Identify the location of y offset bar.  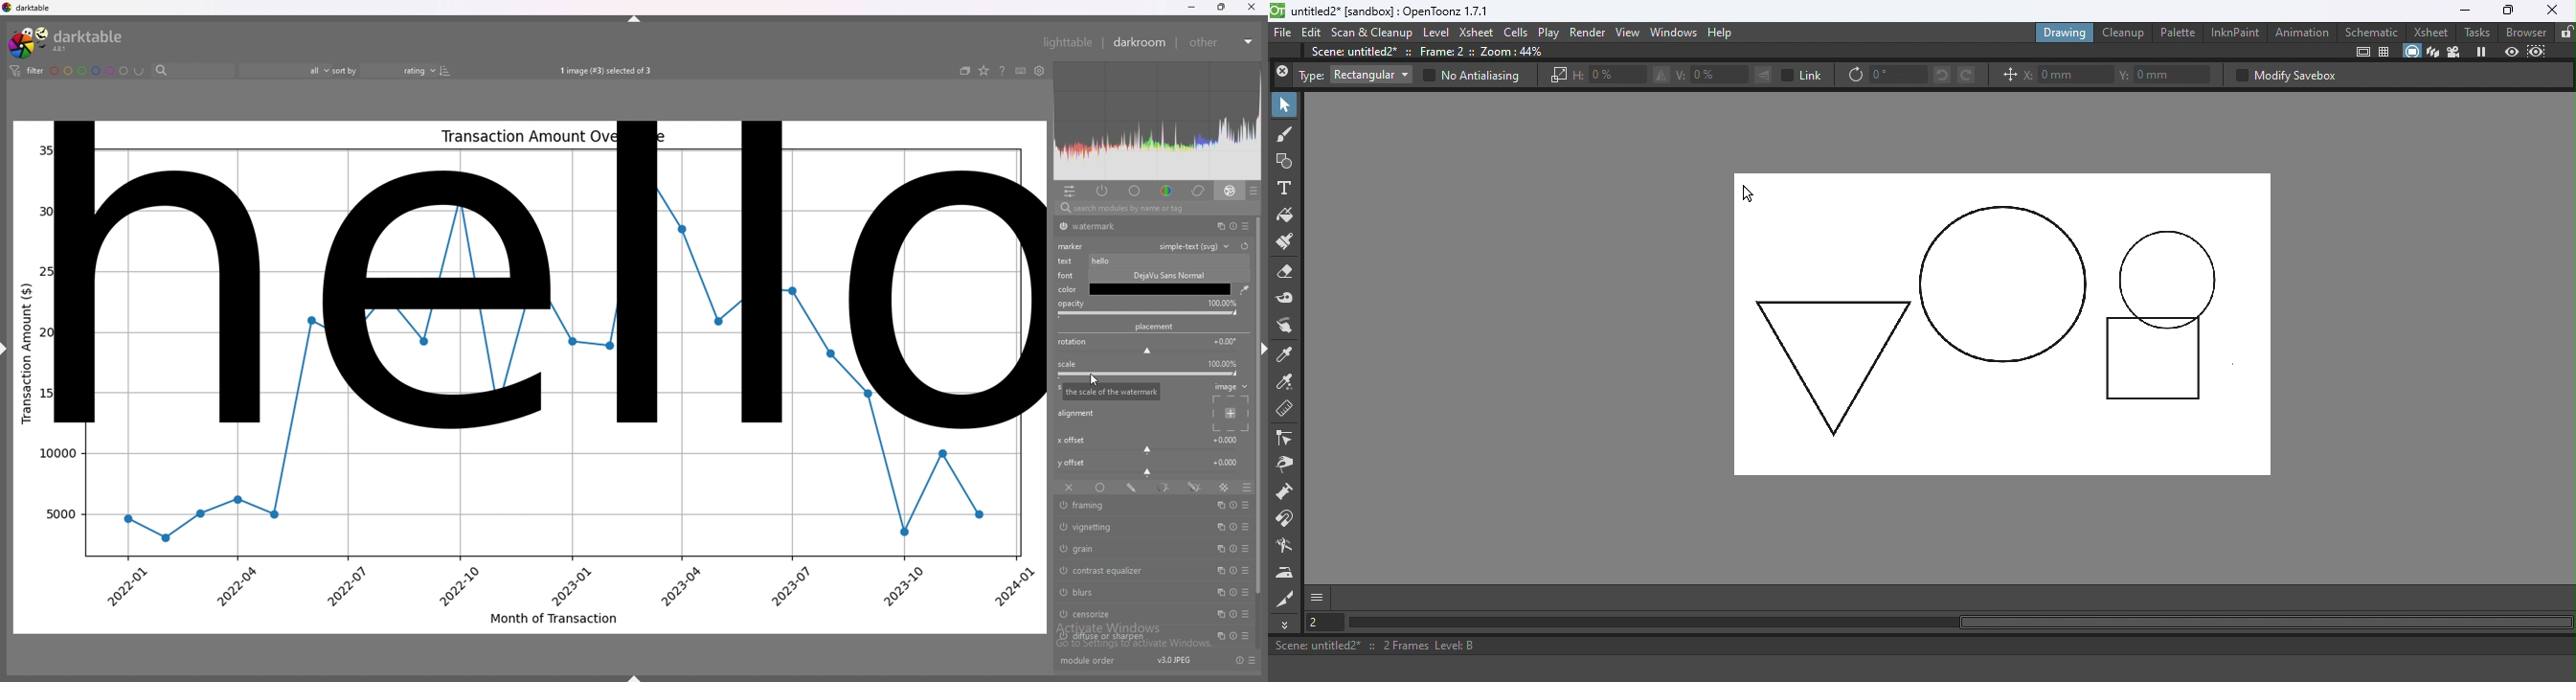
(1149, 473).